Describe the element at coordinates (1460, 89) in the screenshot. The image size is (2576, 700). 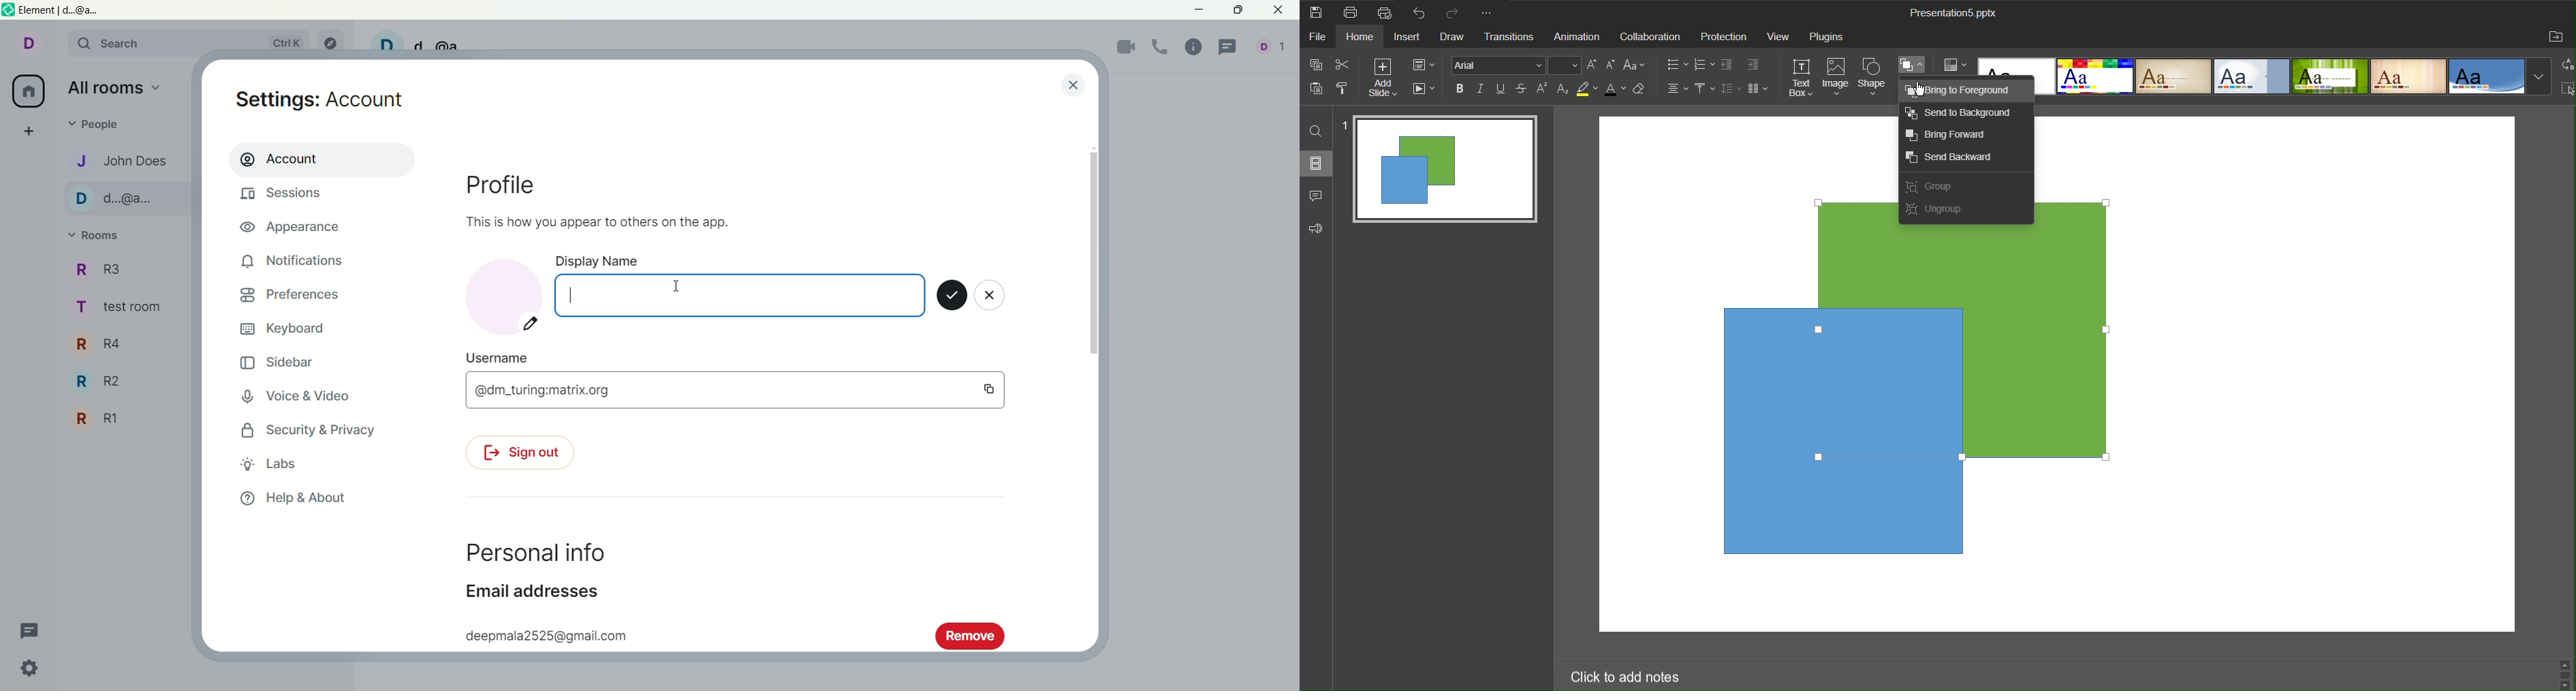
I see `bold` at that location.